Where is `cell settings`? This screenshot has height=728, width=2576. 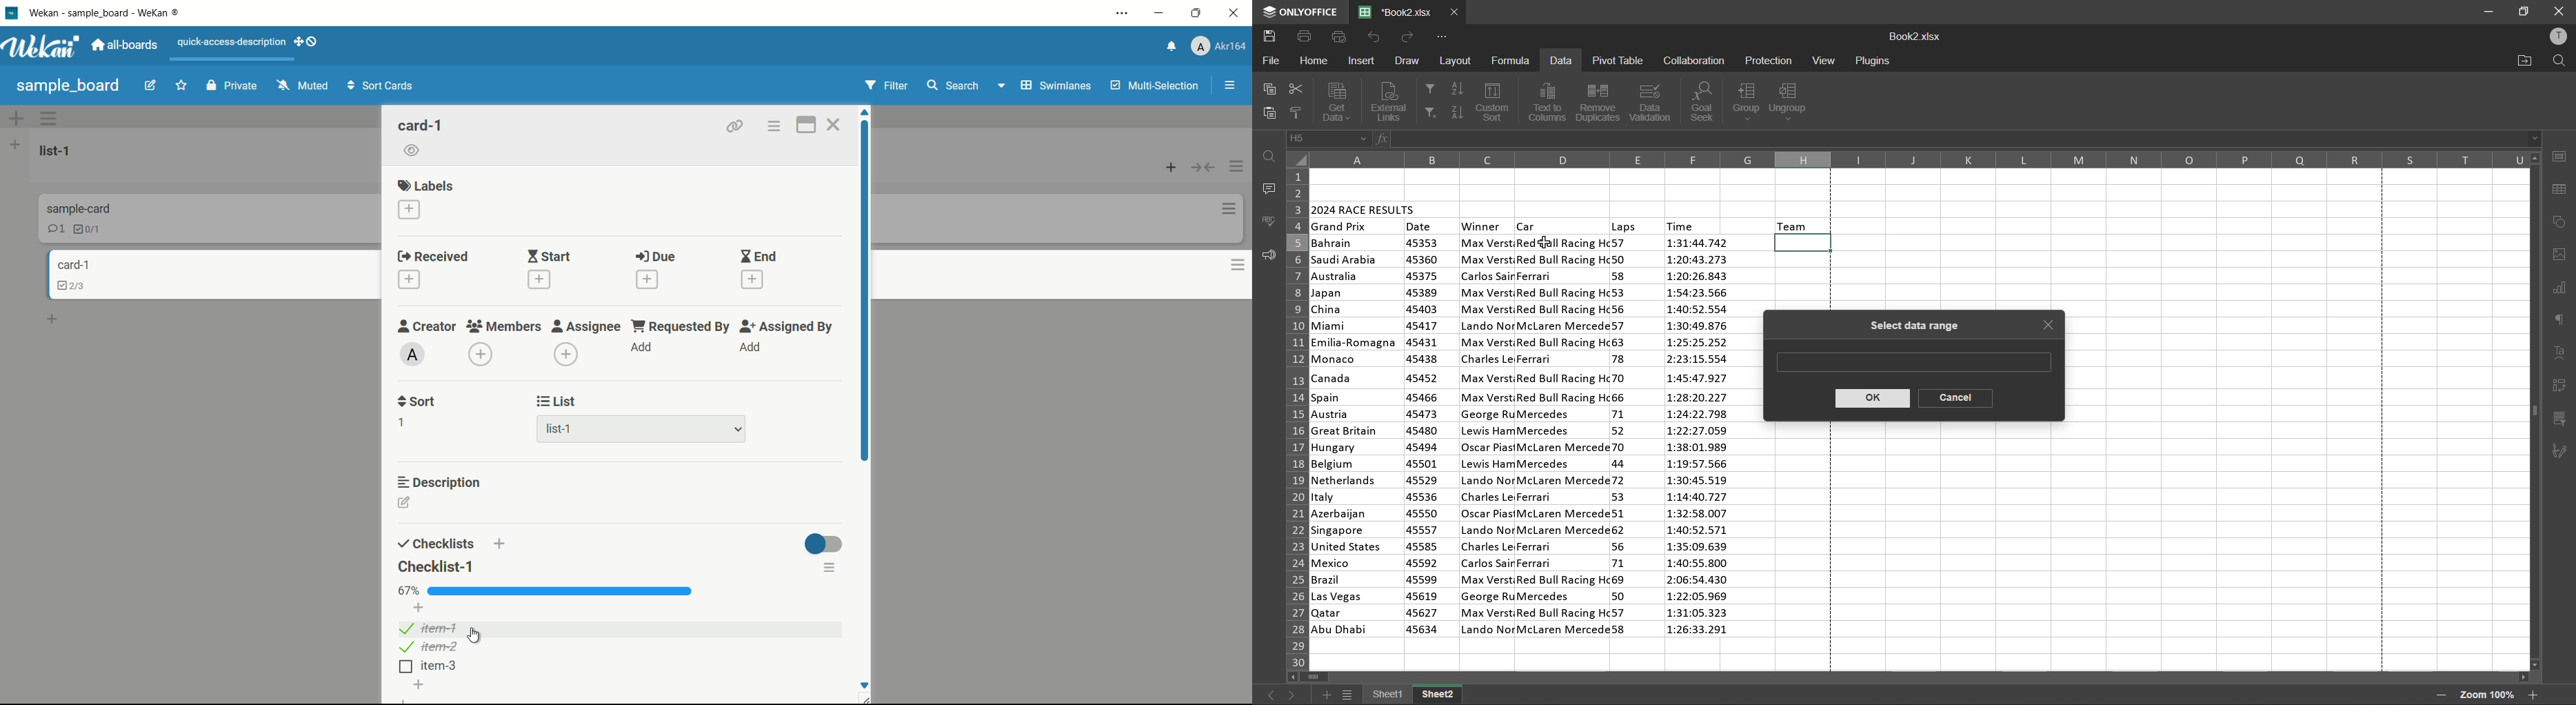
cell settings is located at coordinates (2559, 156).